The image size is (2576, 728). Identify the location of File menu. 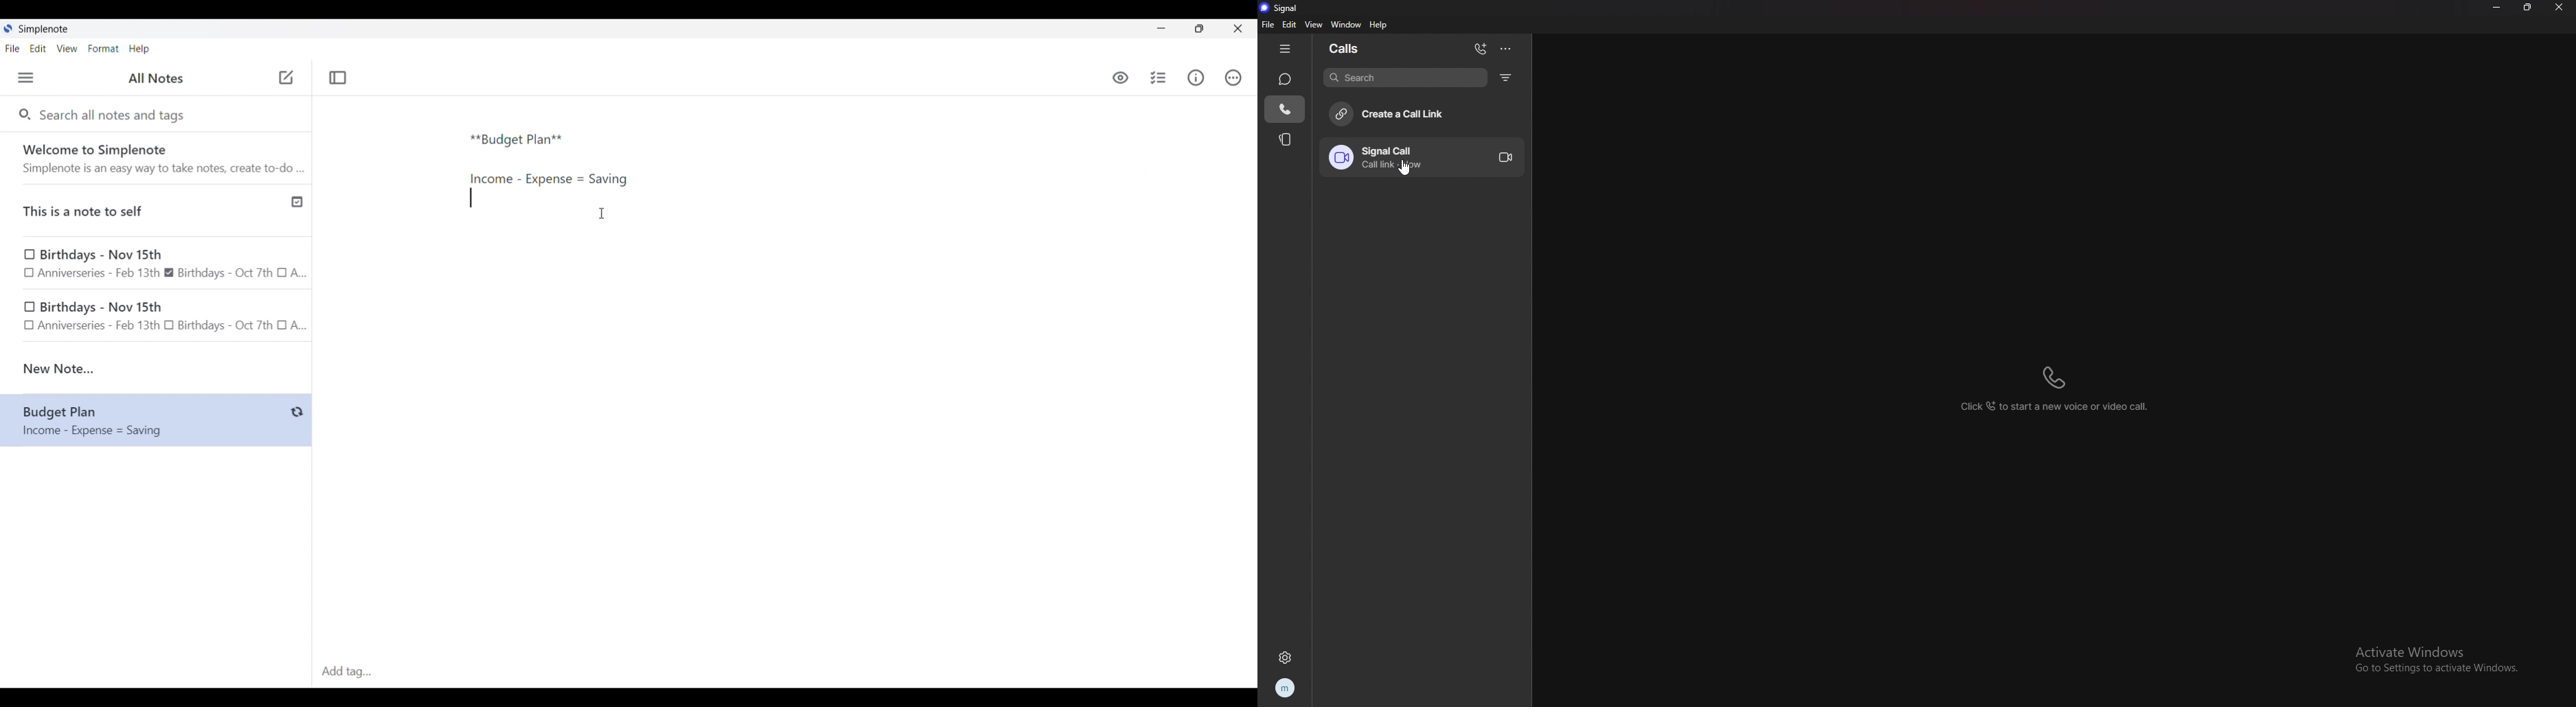
(12, 48).